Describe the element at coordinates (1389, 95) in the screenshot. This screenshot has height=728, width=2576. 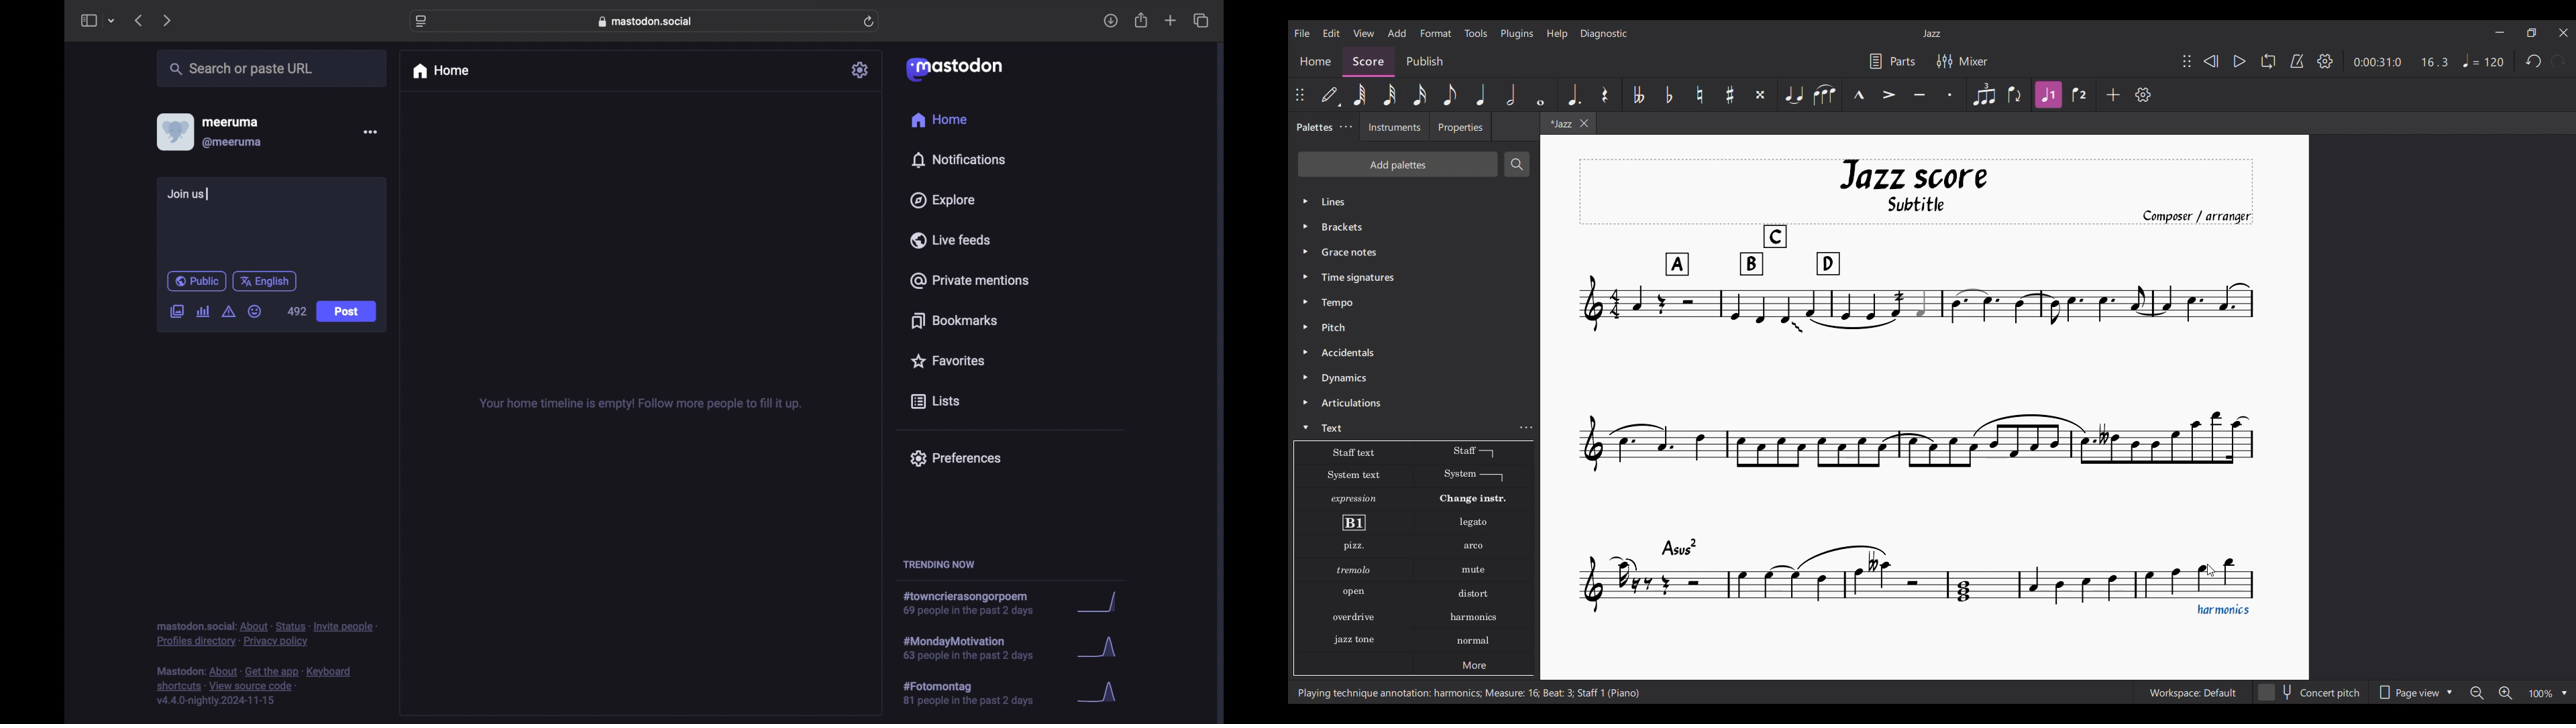
I see `32nd note` at that location.